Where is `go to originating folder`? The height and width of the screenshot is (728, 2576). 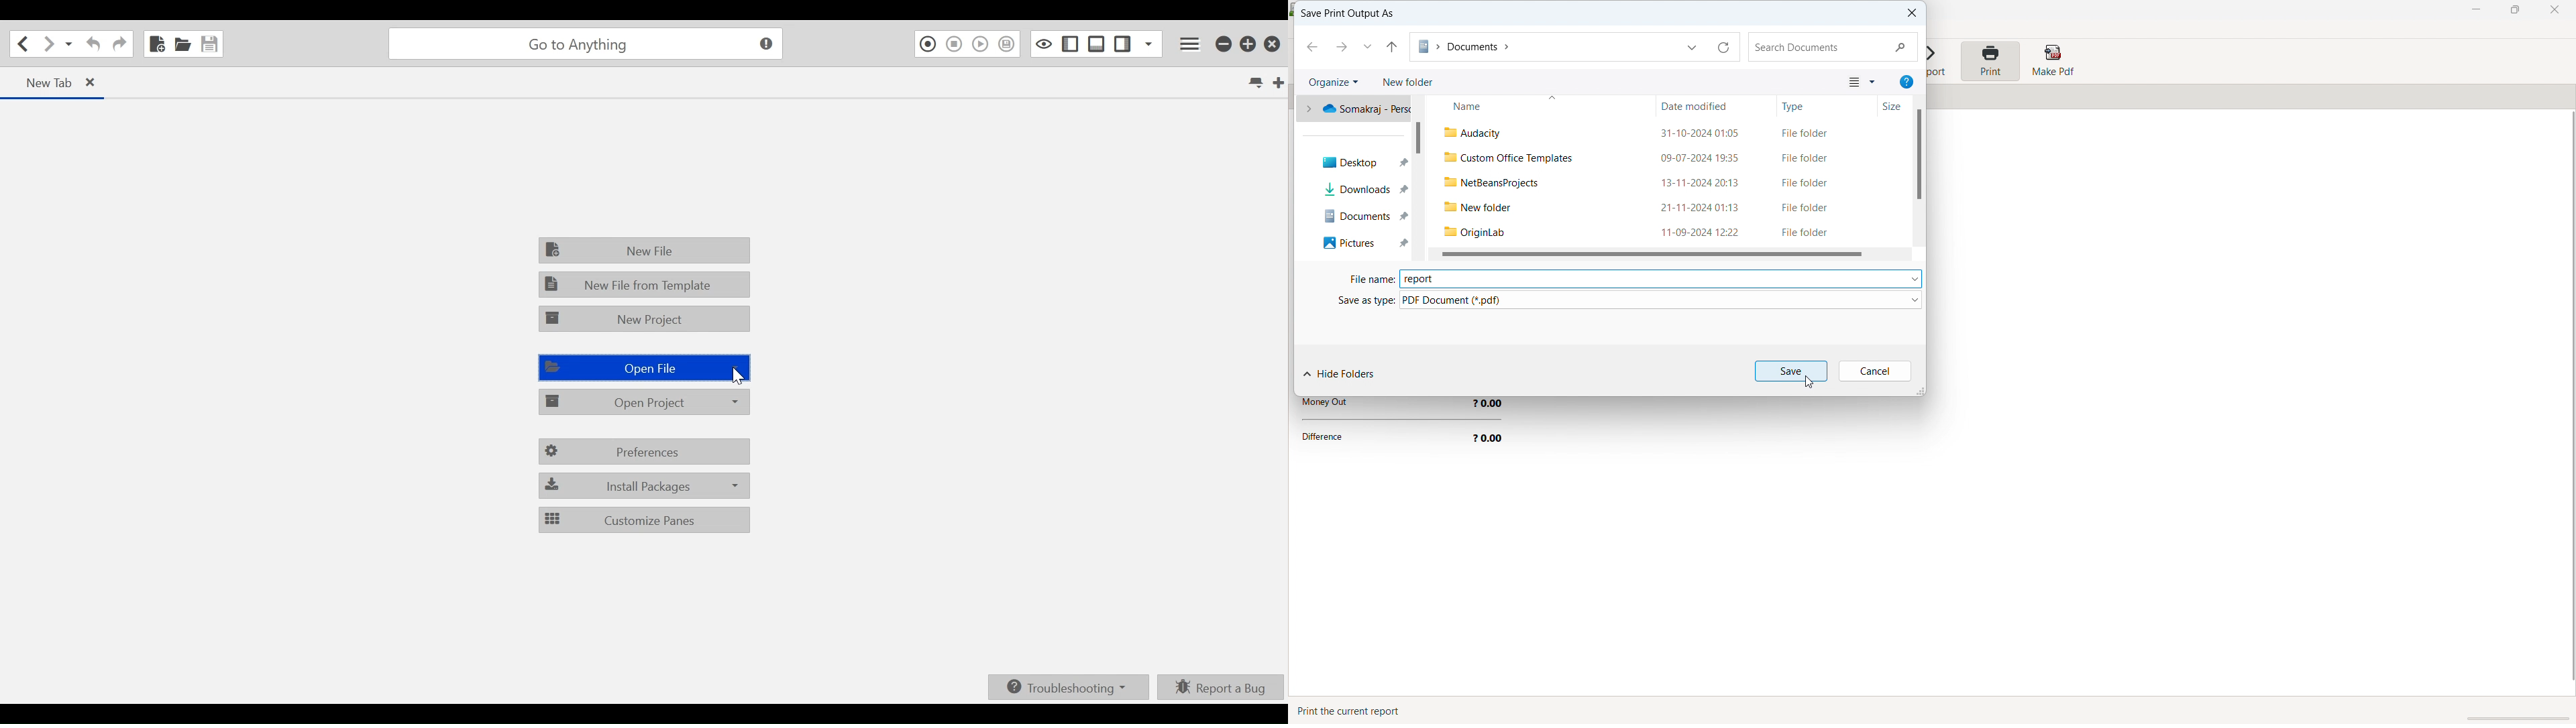 go to originating folder is located at coordinates (1393, 47).